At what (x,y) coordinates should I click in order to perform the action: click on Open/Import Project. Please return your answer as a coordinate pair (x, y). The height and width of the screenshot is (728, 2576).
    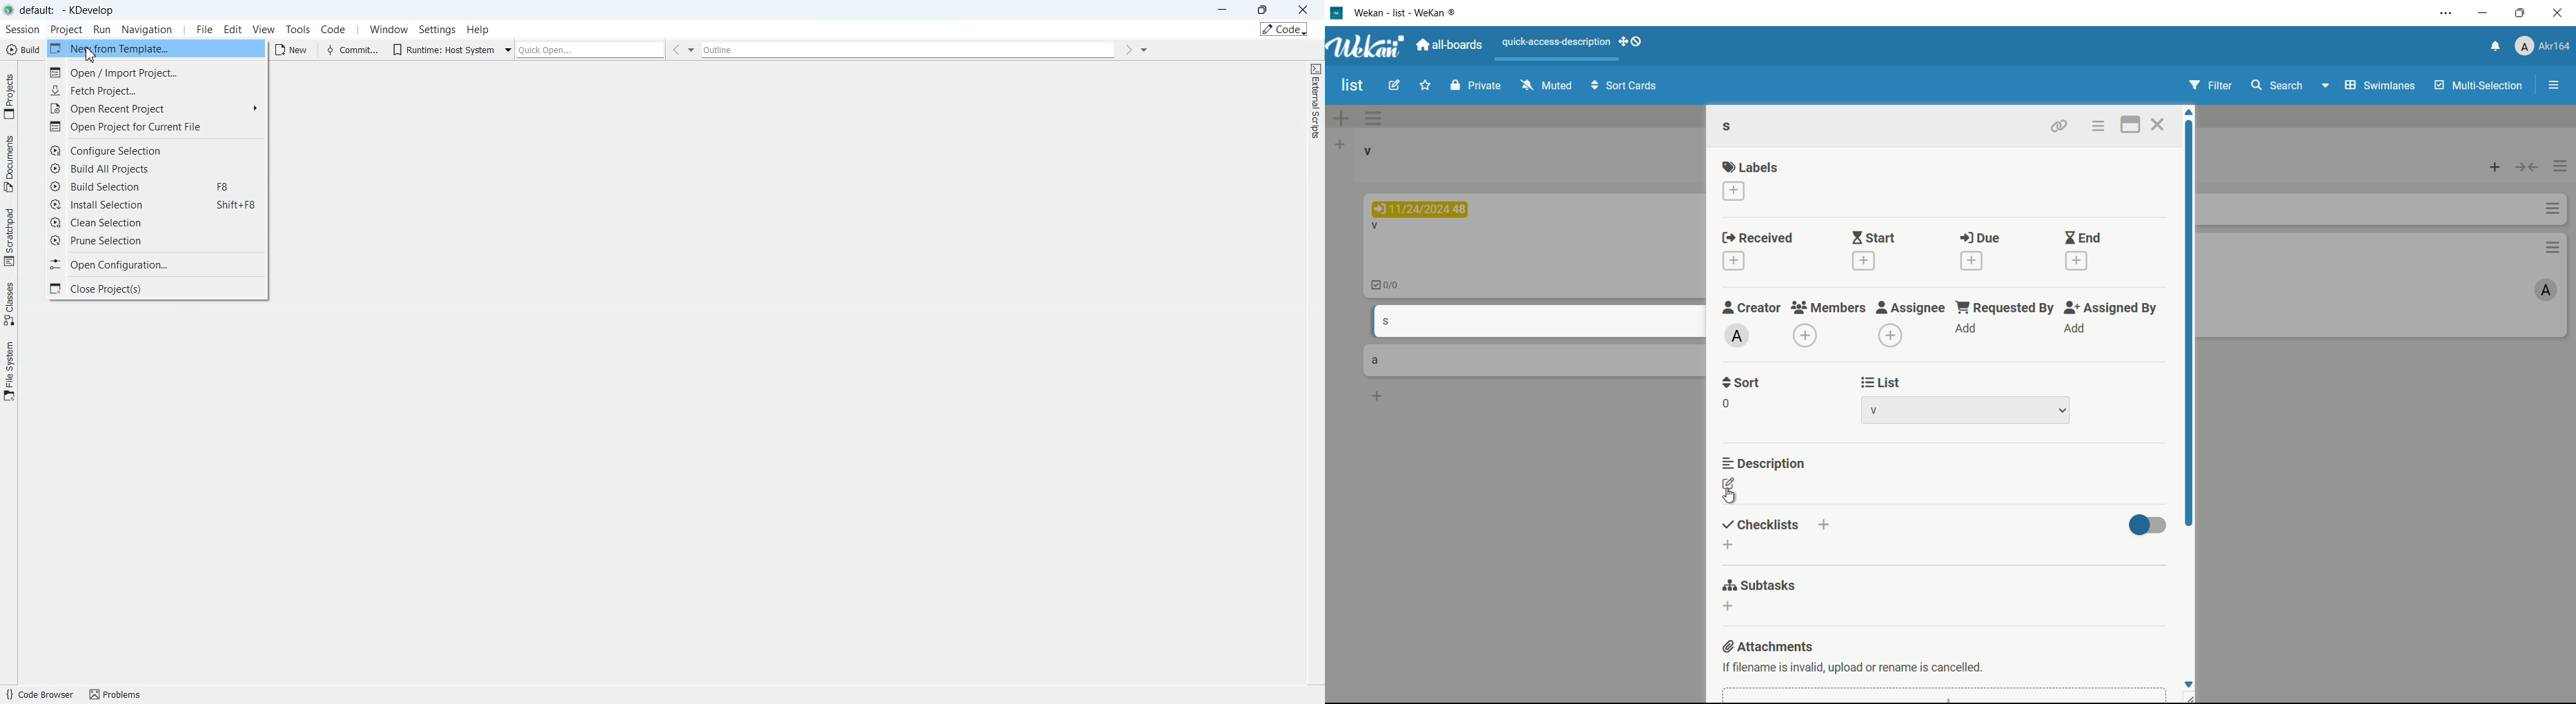
    Looking at the image, I should click on (156, 72).